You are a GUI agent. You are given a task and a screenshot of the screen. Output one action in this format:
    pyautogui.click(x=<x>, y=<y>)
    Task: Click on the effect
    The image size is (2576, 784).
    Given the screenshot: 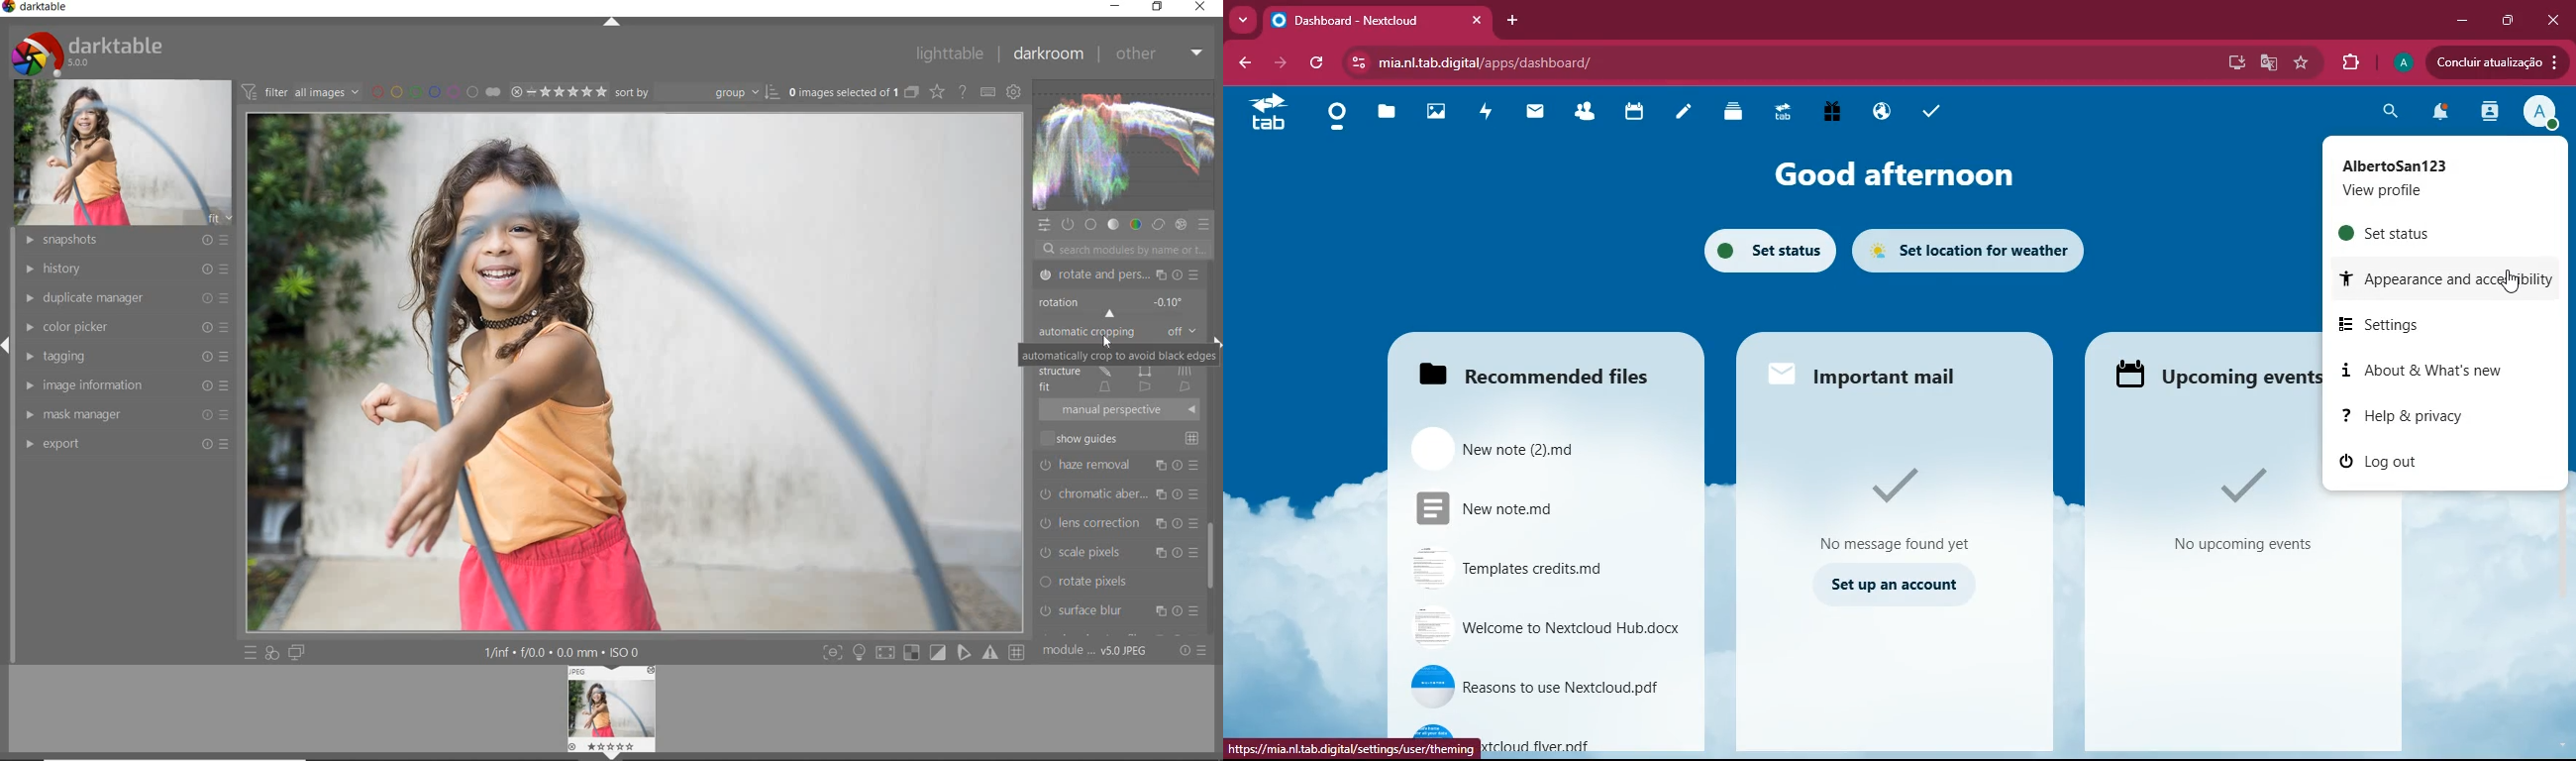 What is the action you would take?
    pyautogui.click(x=1183, y=226)
    